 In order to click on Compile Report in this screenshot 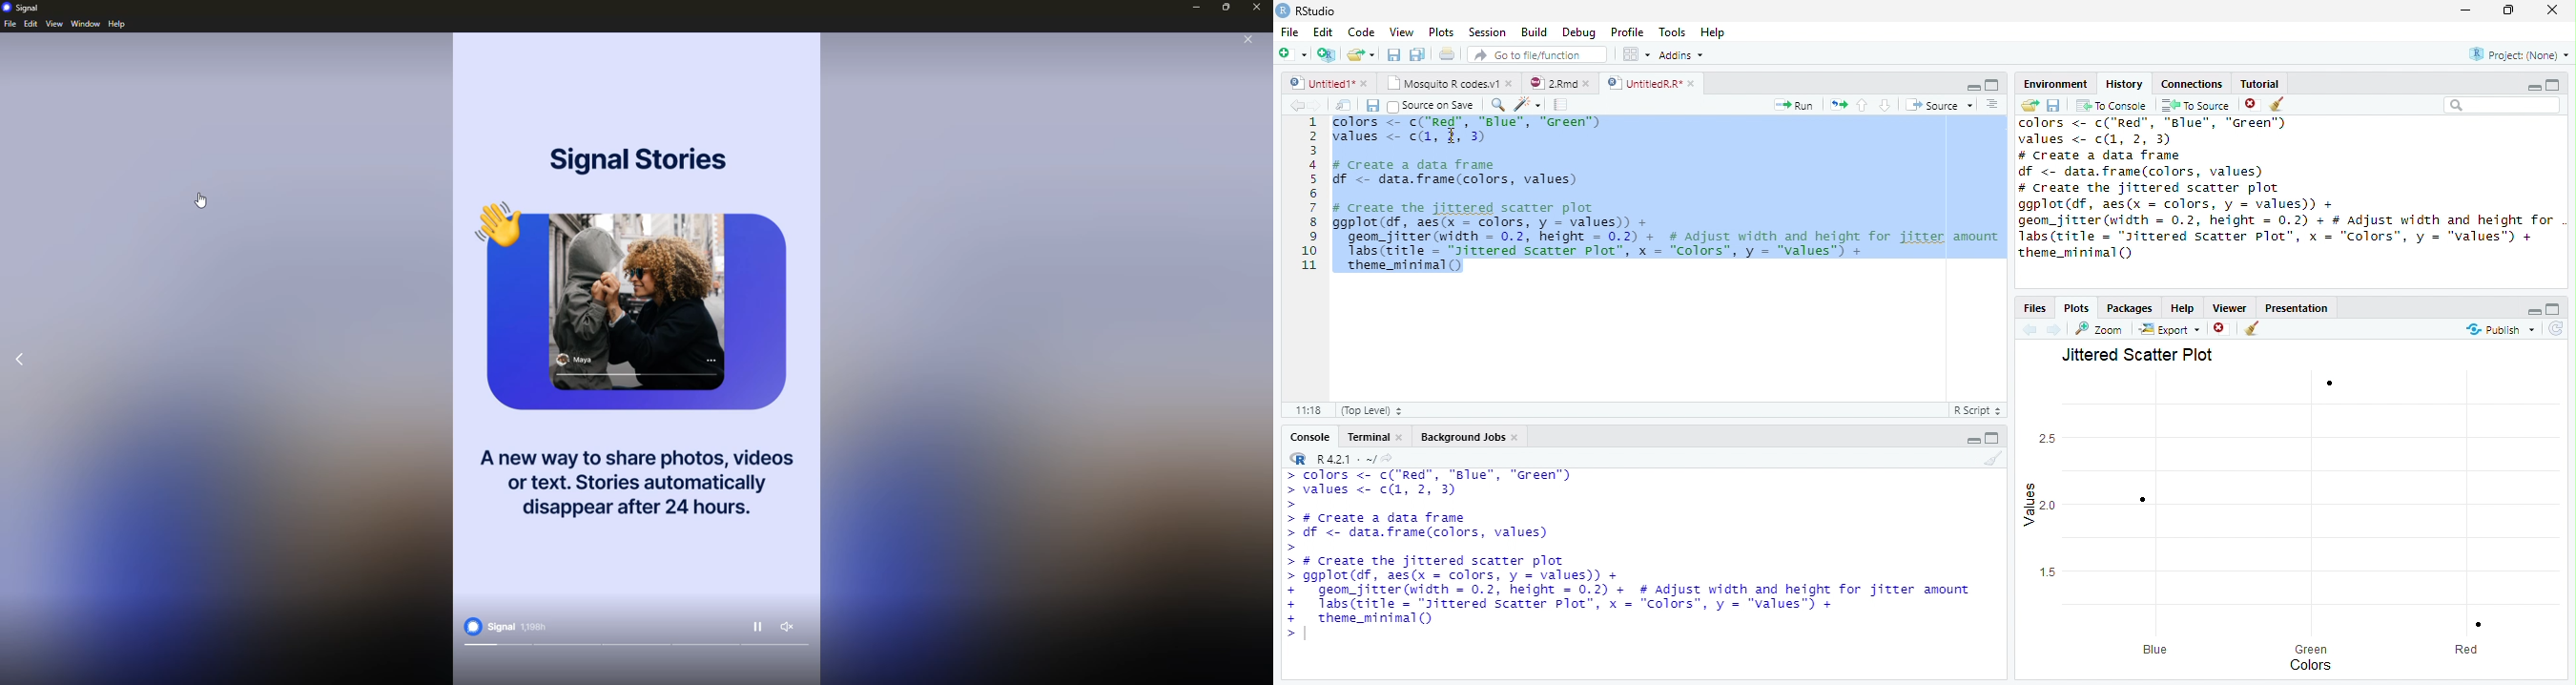, I will do `click(1561, 106)`.